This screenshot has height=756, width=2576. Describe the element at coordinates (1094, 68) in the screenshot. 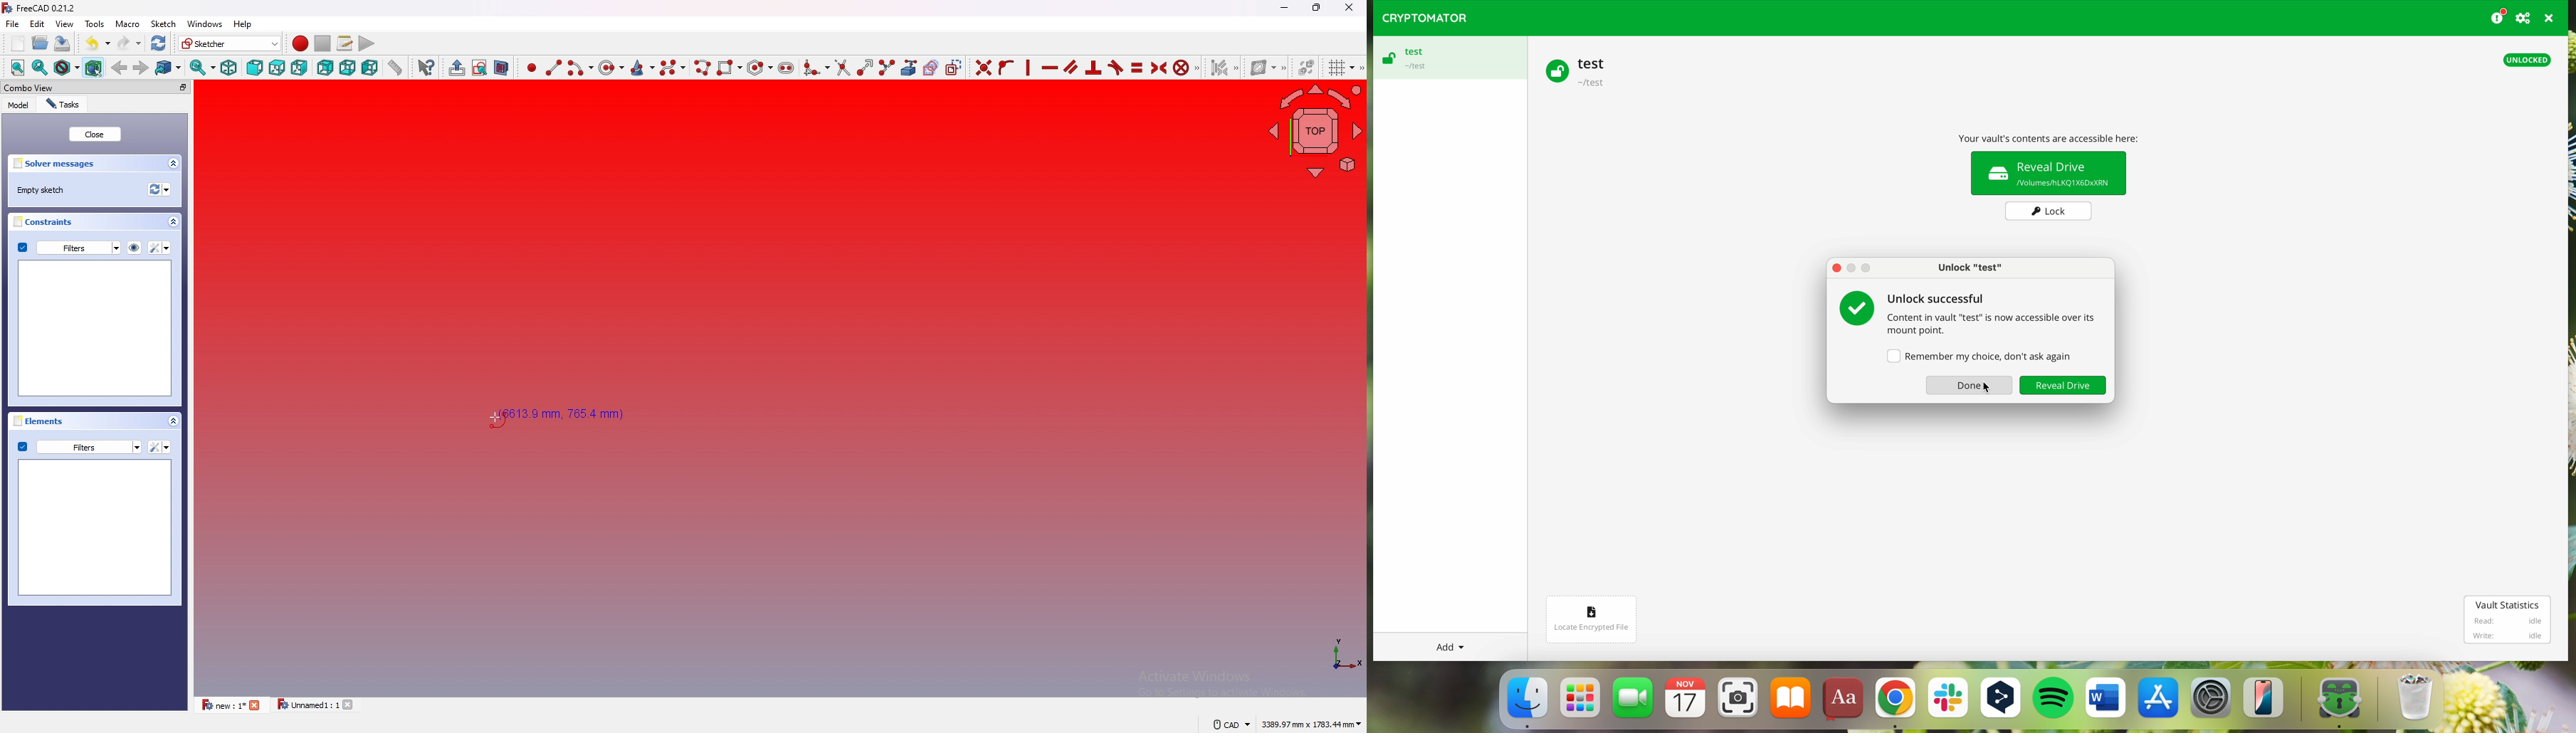

I see `constrain perpendicular` at that location.